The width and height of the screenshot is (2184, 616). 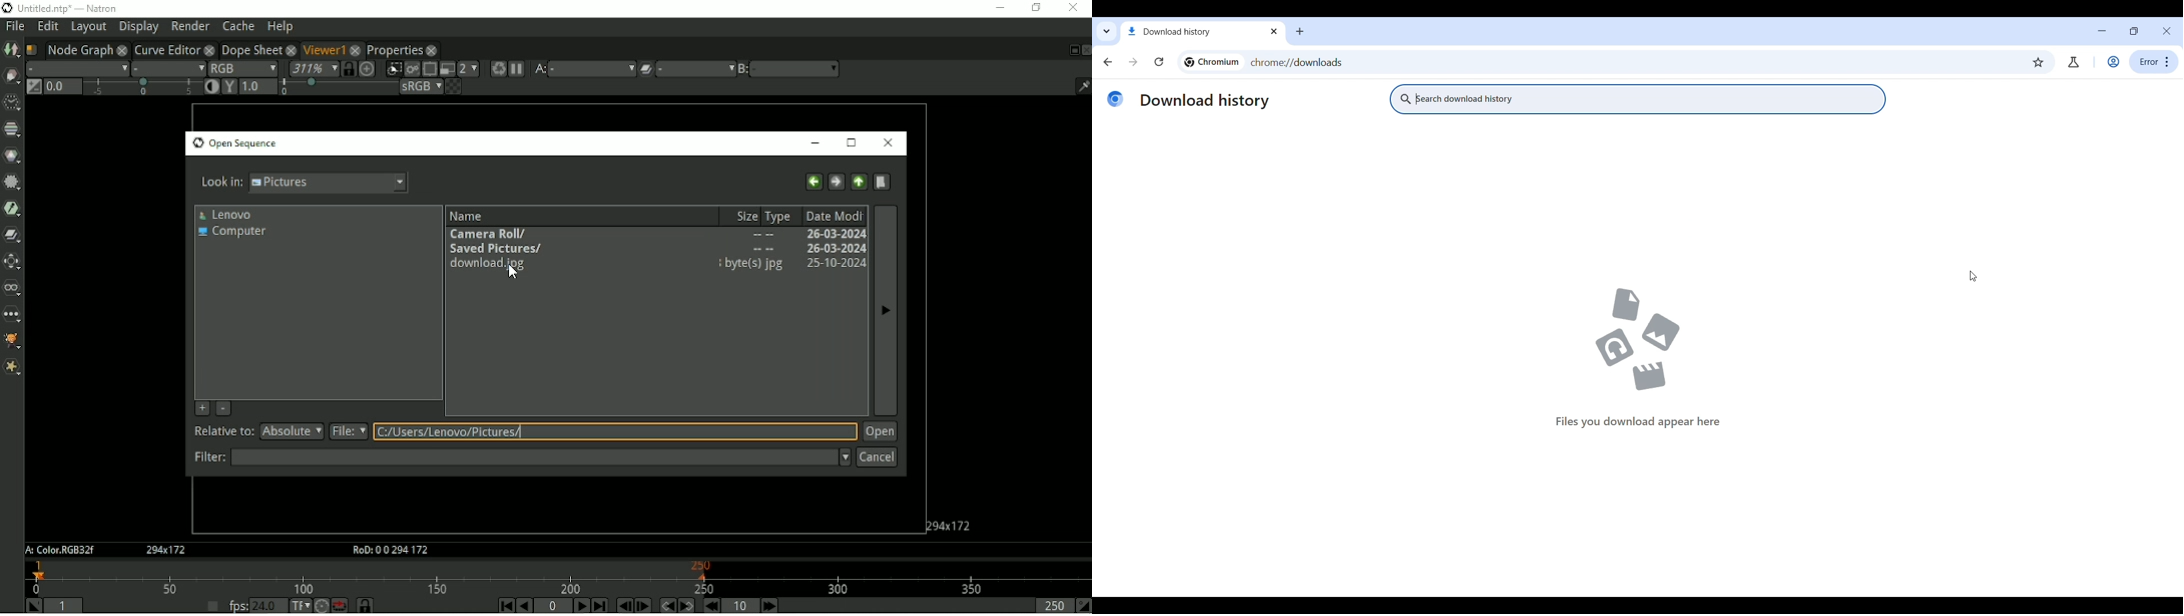 What do you see at coordinates (1116, 99) in the screenshot?
I see `Chromium logo` at bounding box center [1116, 99].